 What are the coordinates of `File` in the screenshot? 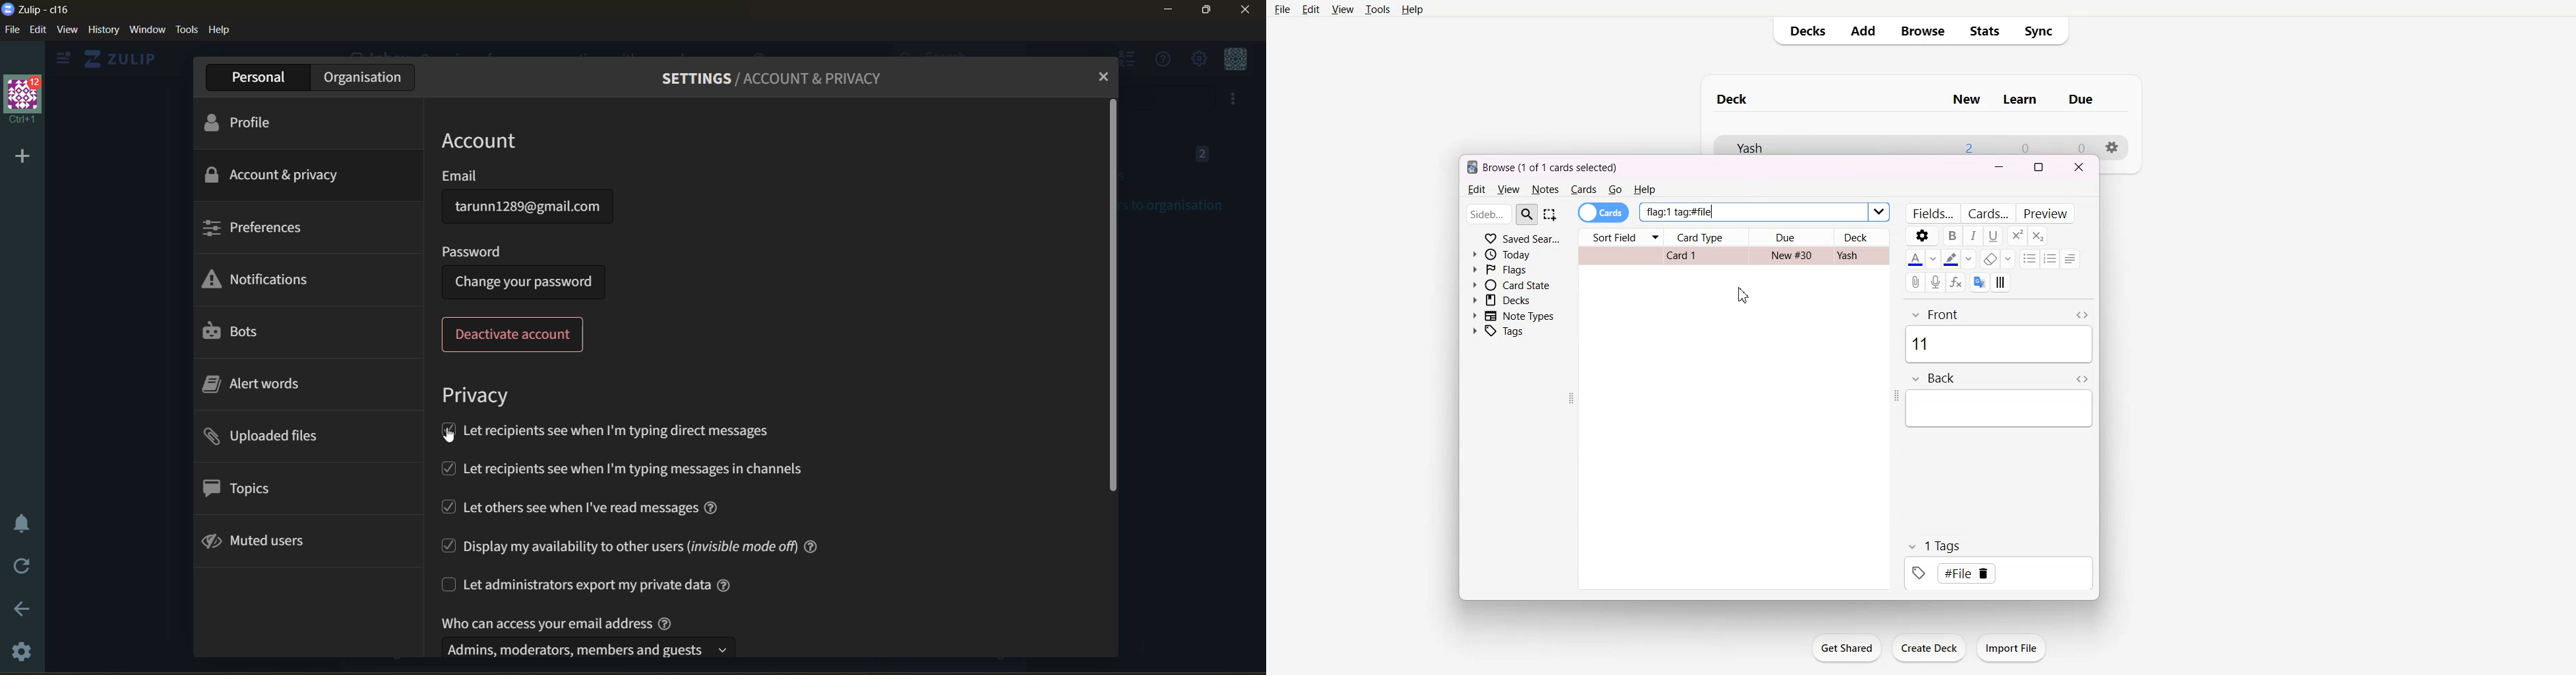 It's located at (1283, 9).